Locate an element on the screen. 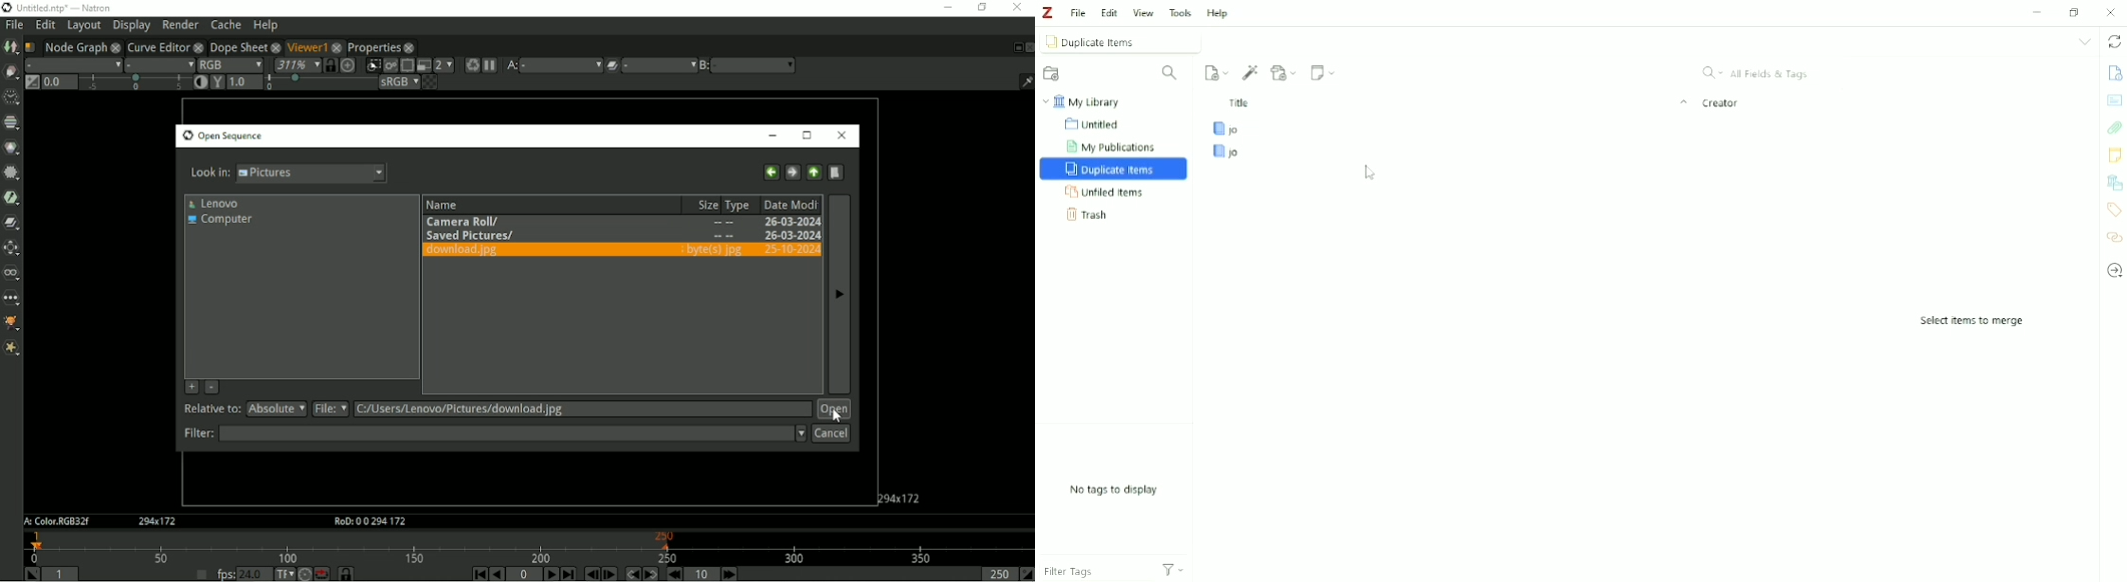  jo is located at coordinates (1520, 128).